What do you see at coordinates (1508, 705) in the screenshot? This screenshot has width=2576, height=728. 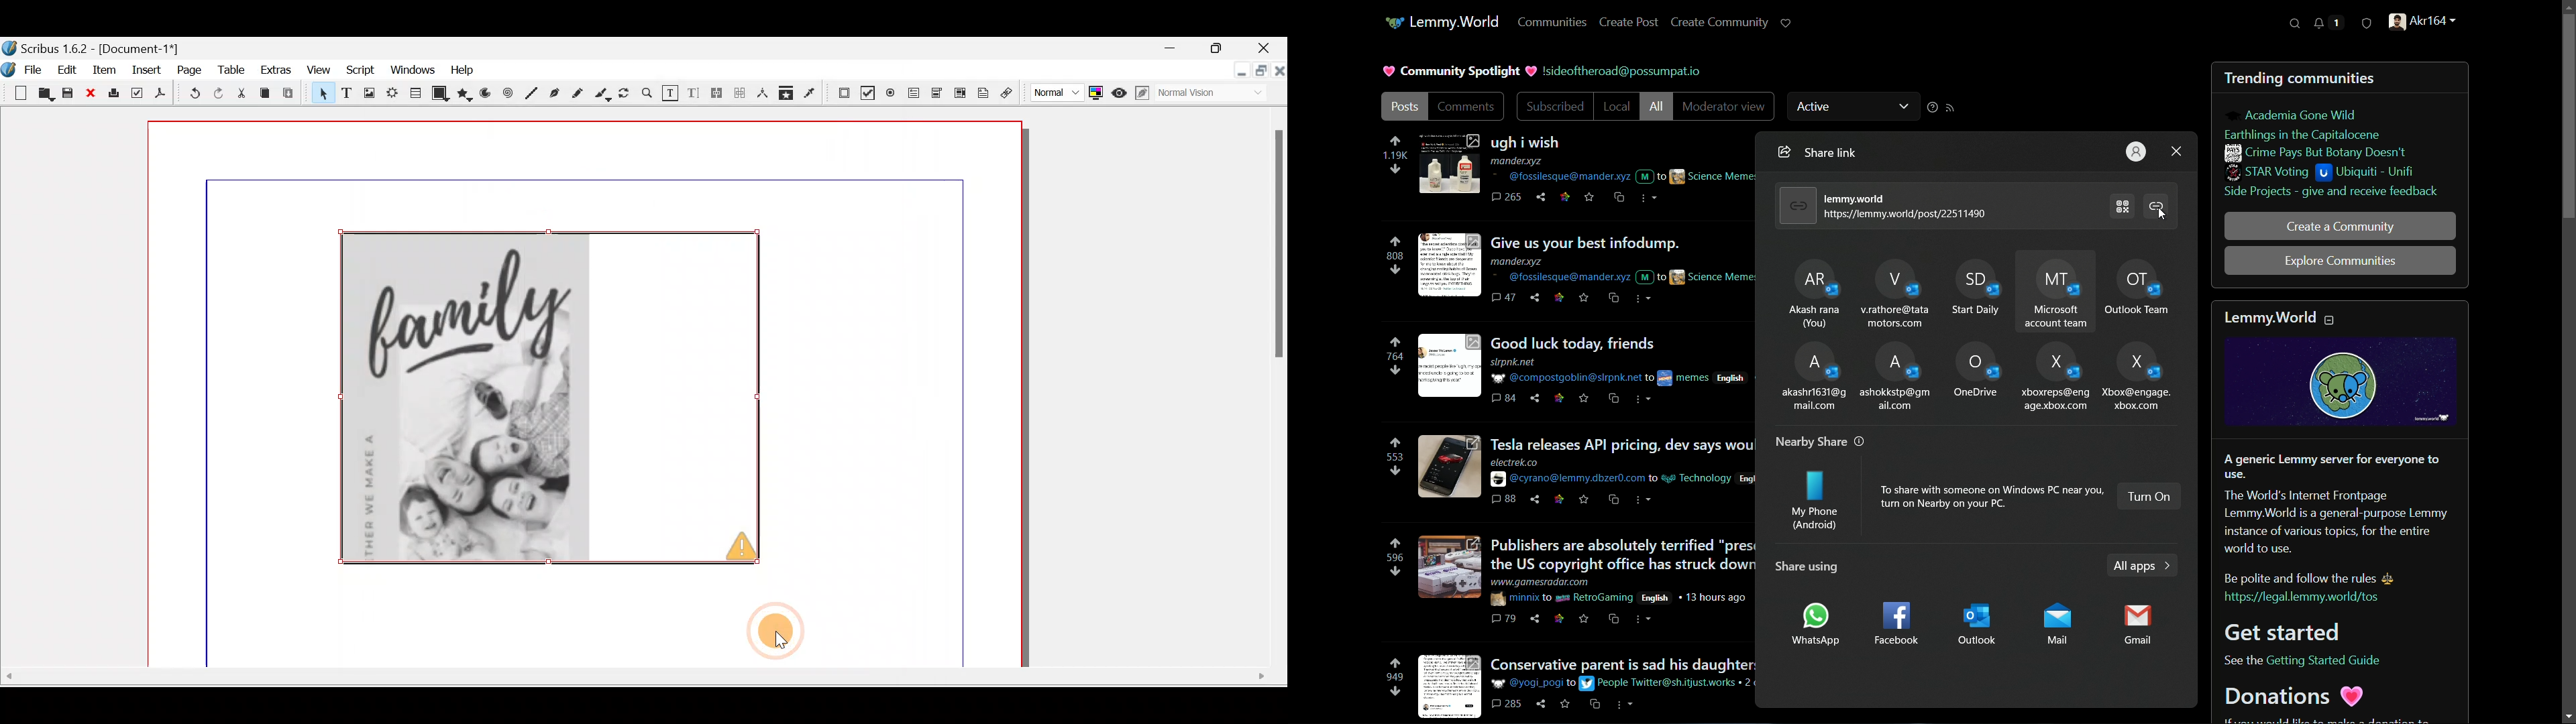 I see `285 comments` at bounding box center [1508, 705].